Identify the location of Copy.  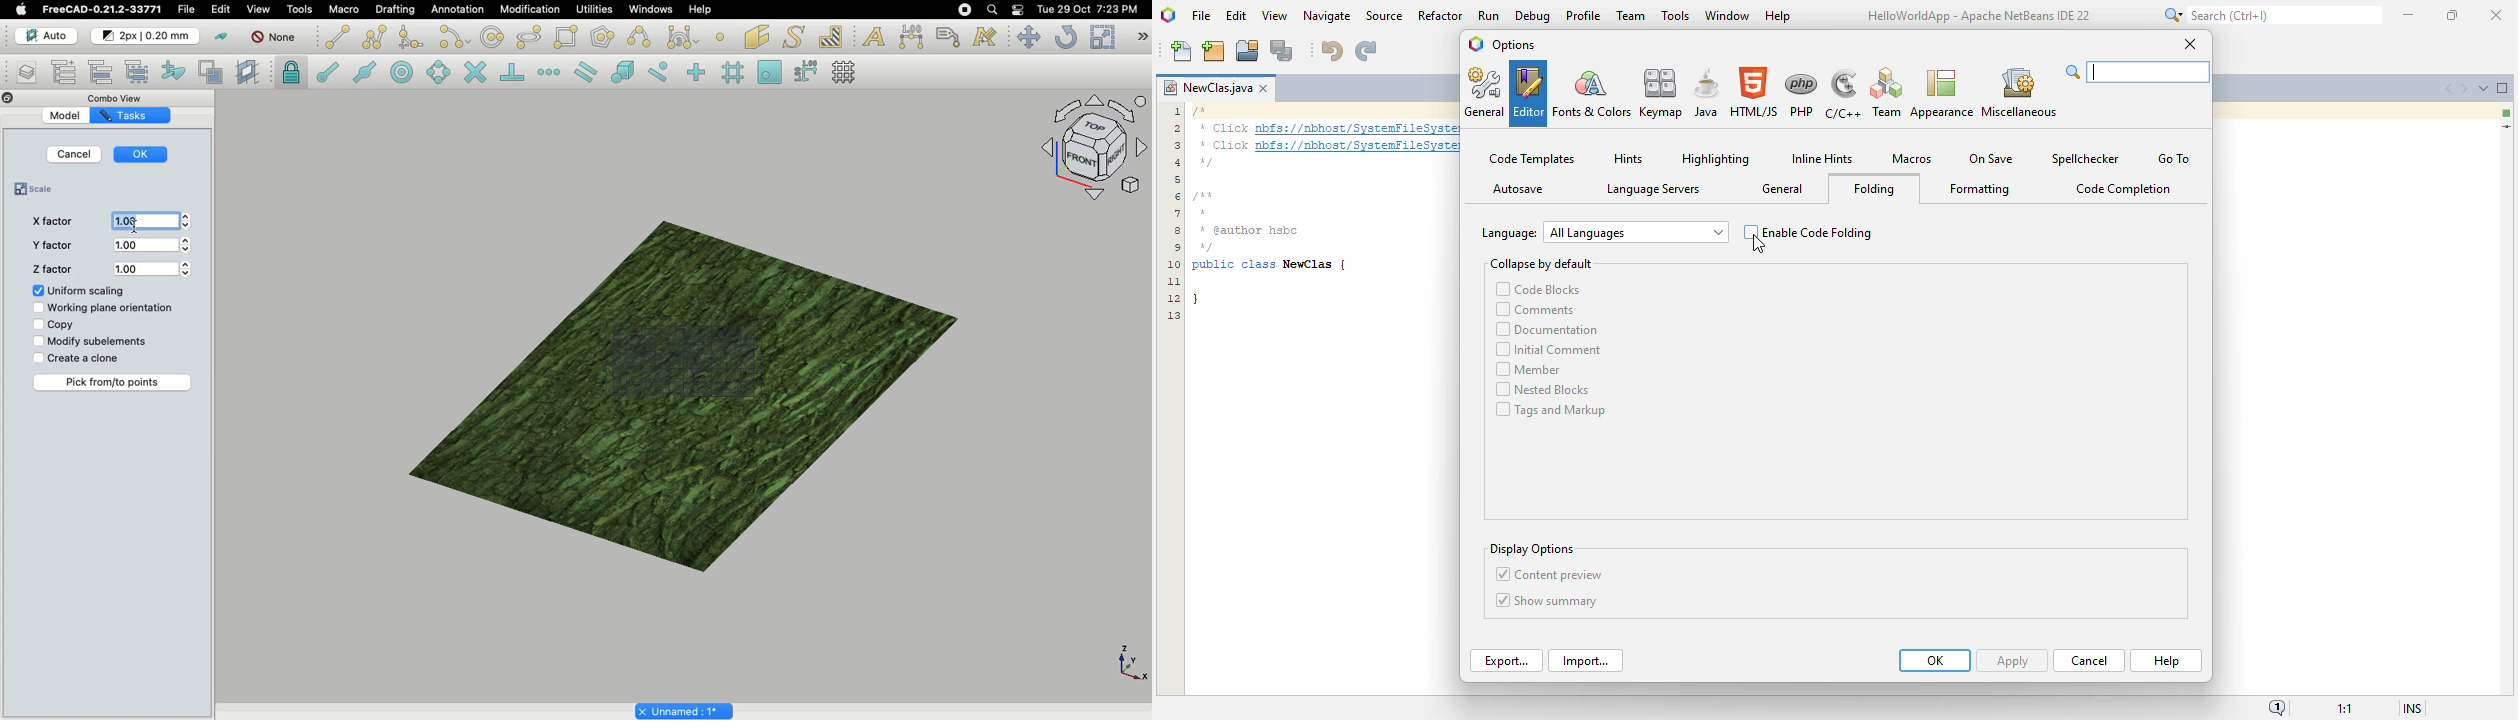
(51, 325).